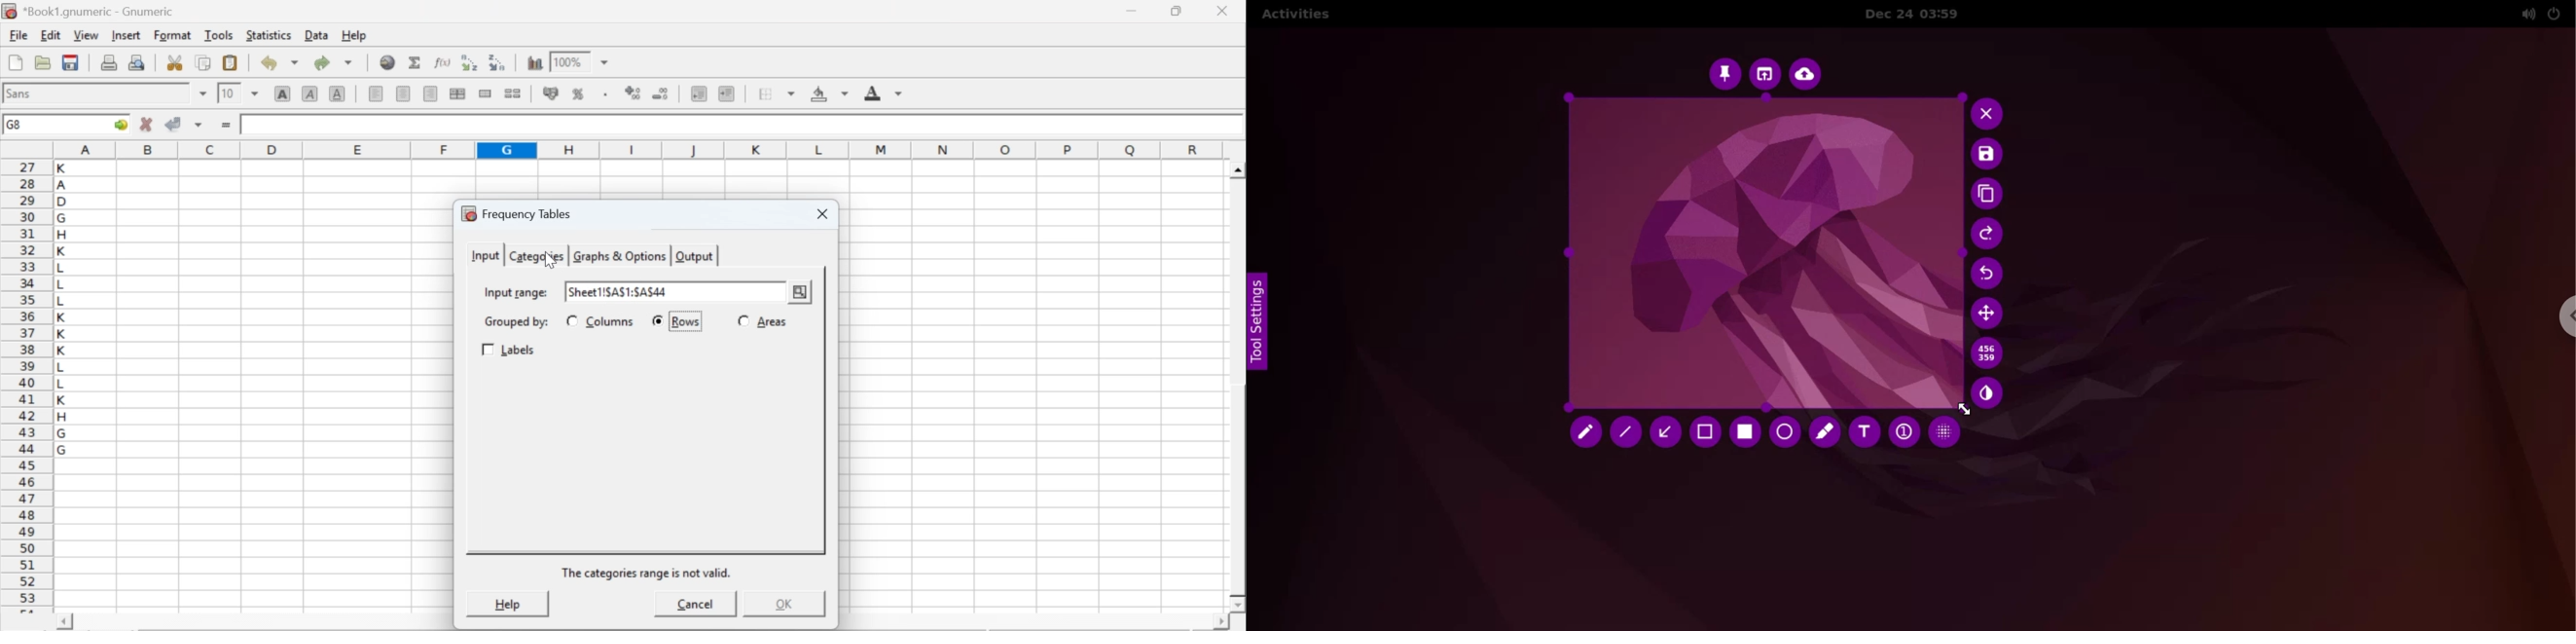  Describe the element at coordinates (800, 293) in the screenshot. I see `more` at that location.